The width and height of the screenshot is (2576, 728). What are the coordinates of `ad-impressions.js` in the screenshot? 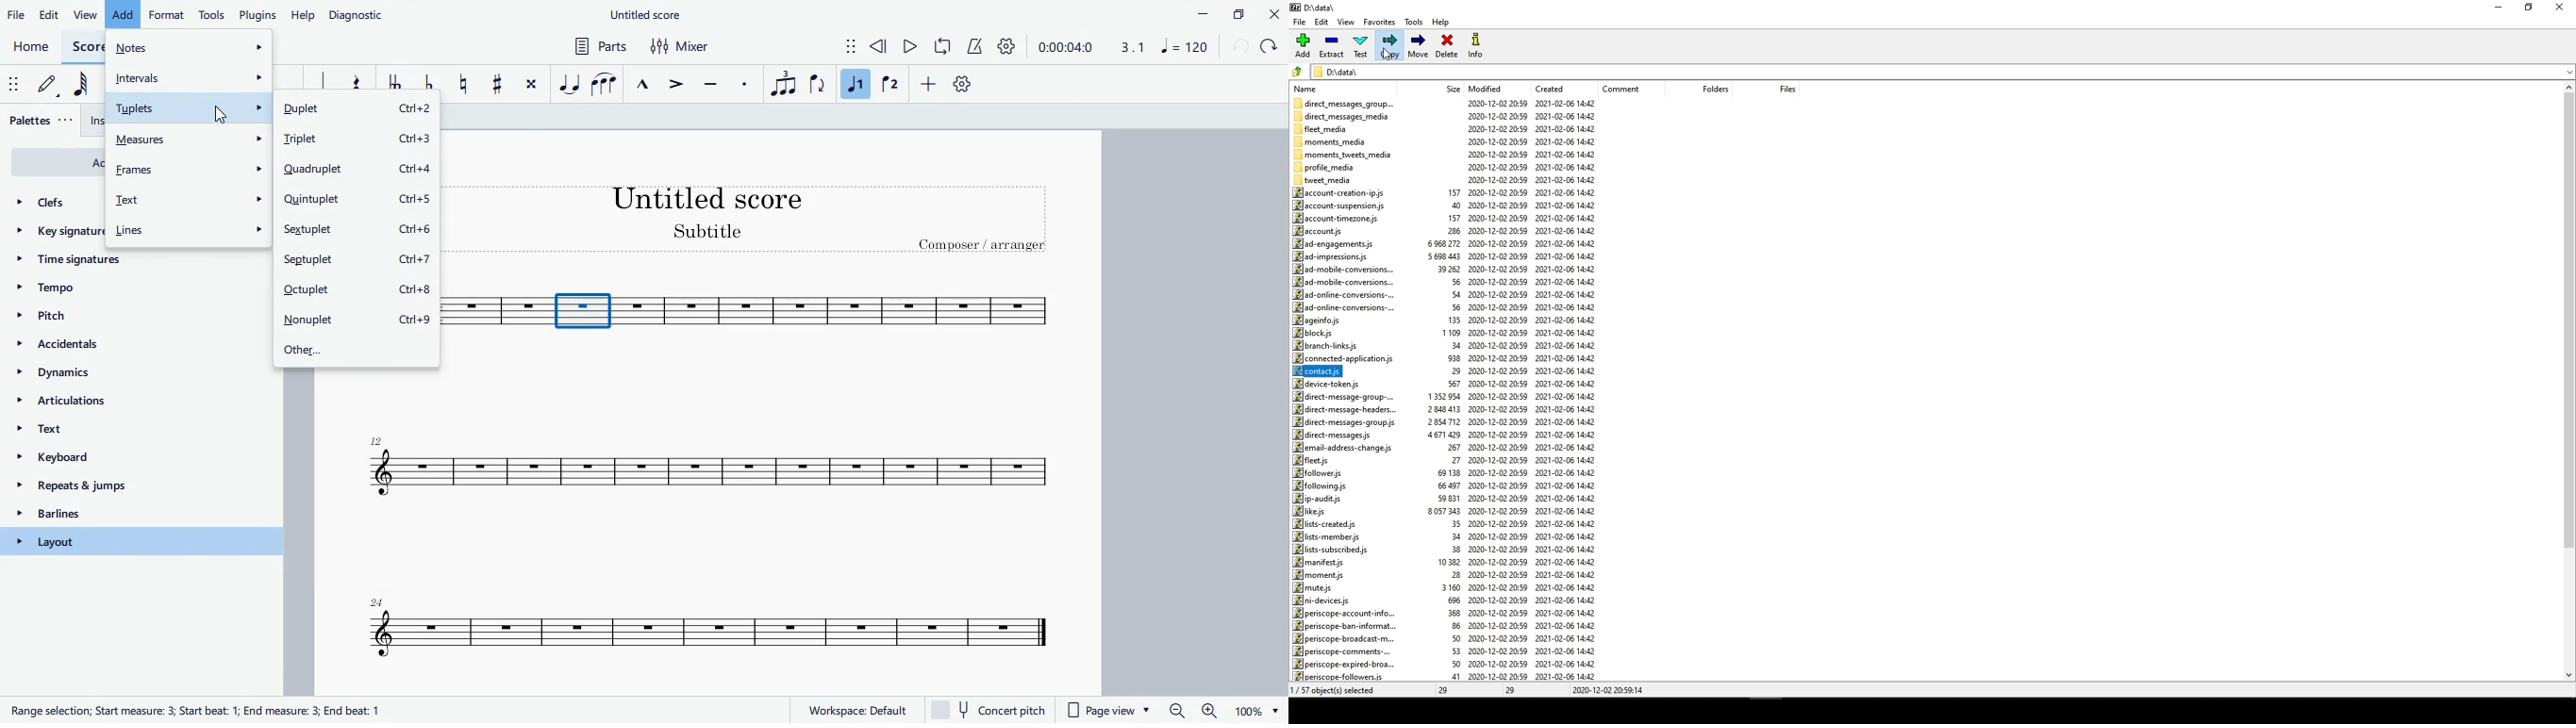 It's located at (1335, 257).